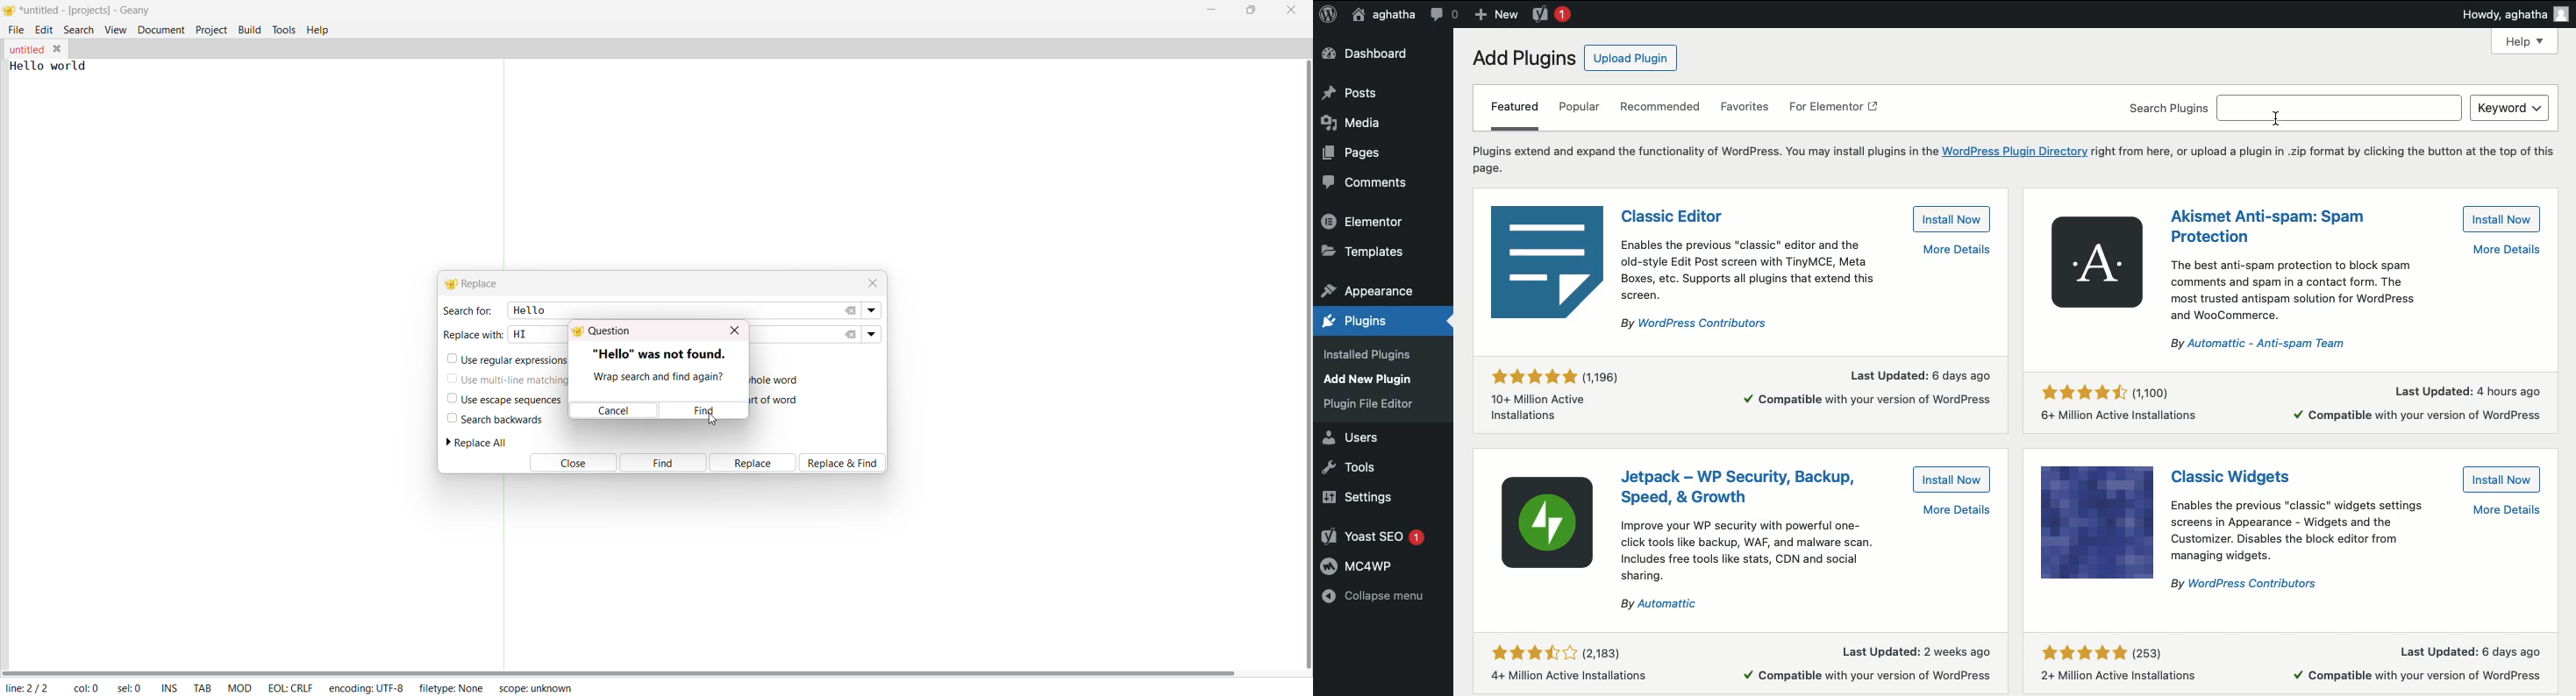 The width and height of the screenshot is (2576, 700). I want to click on Icon, so click(2095, 522).